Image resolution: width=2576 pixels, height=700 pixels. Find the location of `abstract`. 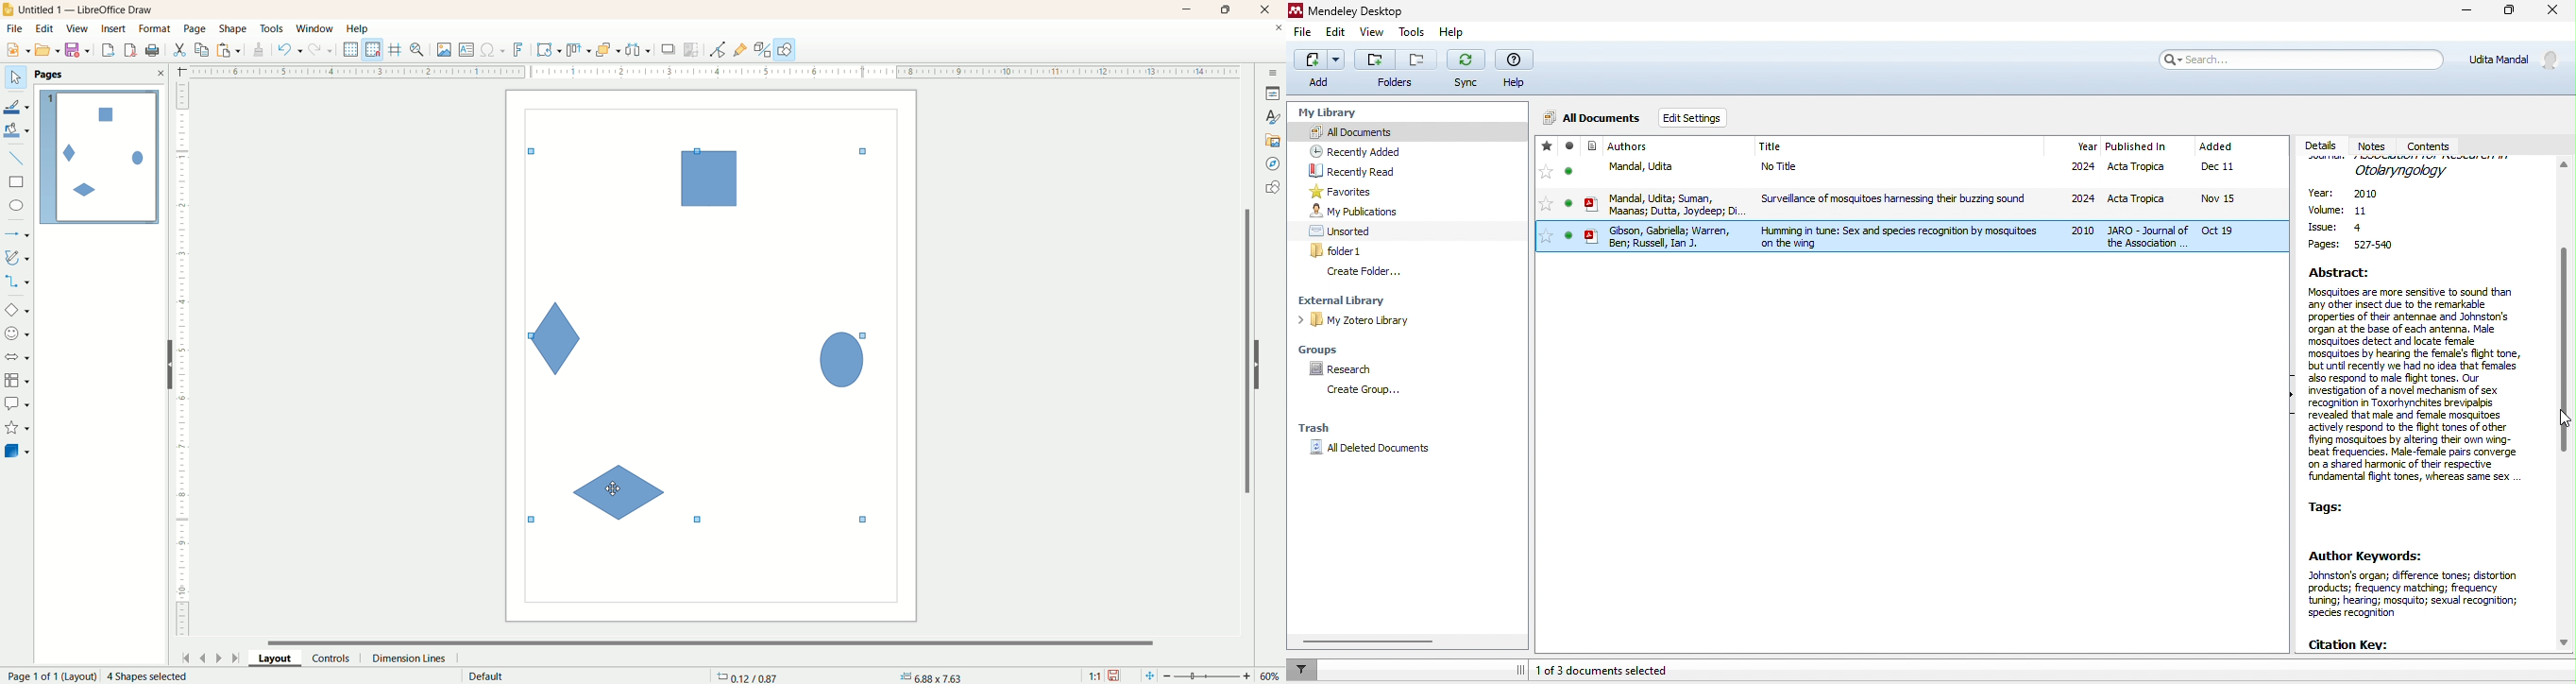

abstract is located at coordinates (2420, 376).